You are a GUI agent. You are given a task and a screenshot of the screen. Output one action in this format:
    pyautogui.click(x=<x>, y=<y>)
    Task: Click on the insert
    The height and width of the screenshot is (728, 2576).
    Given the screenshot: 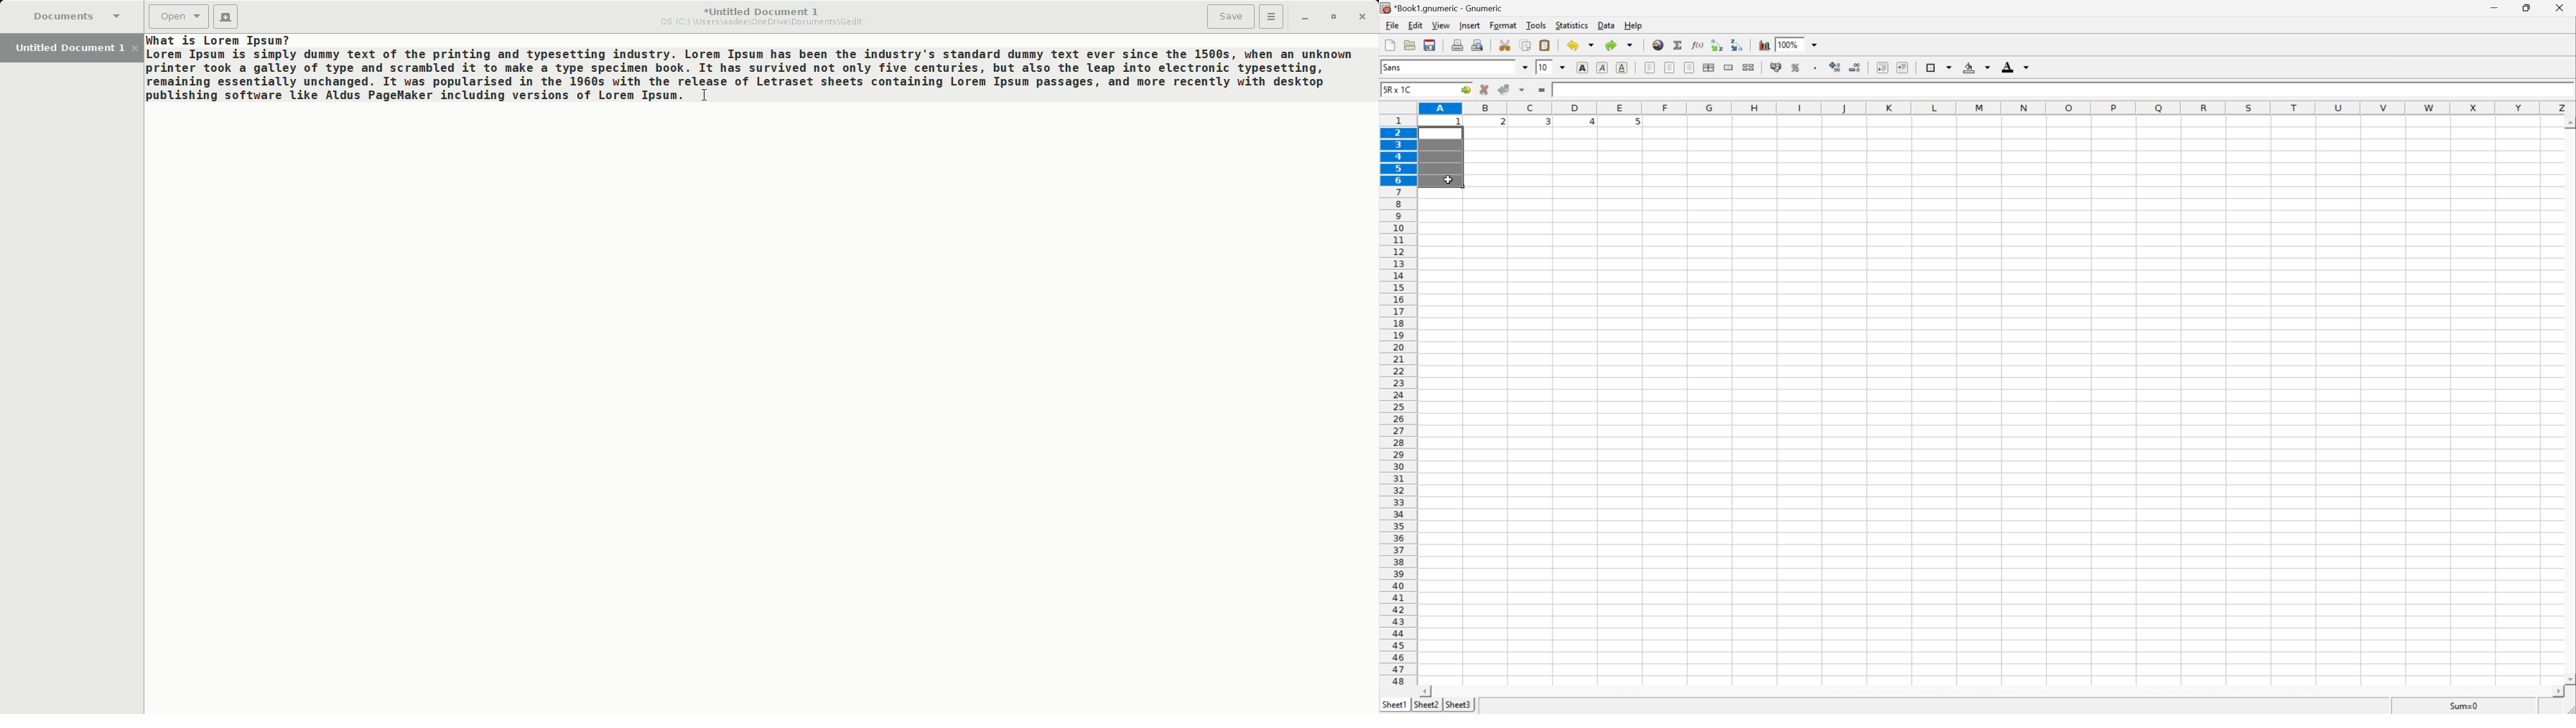 What is the action you would take?
    pyautogui.click(x=1470, y=24)
    